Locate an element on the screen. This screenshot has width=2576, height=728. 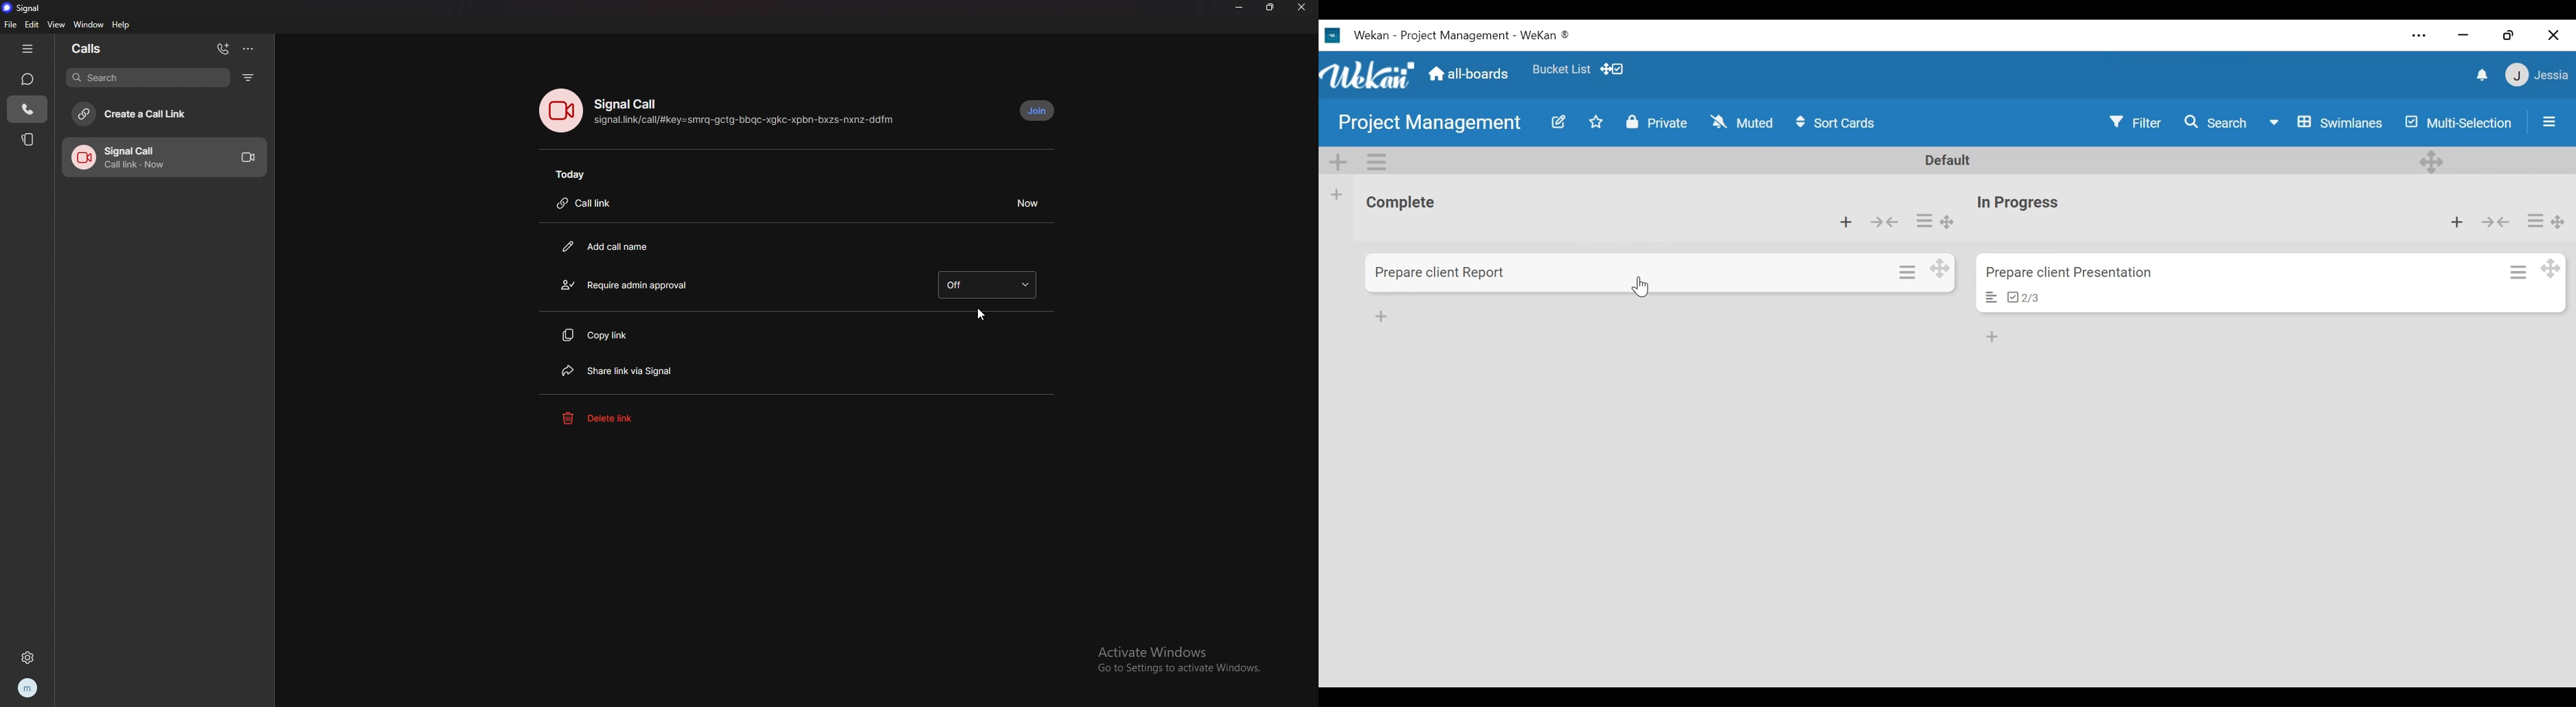
Card Title is located at coordinates (2068, 274).